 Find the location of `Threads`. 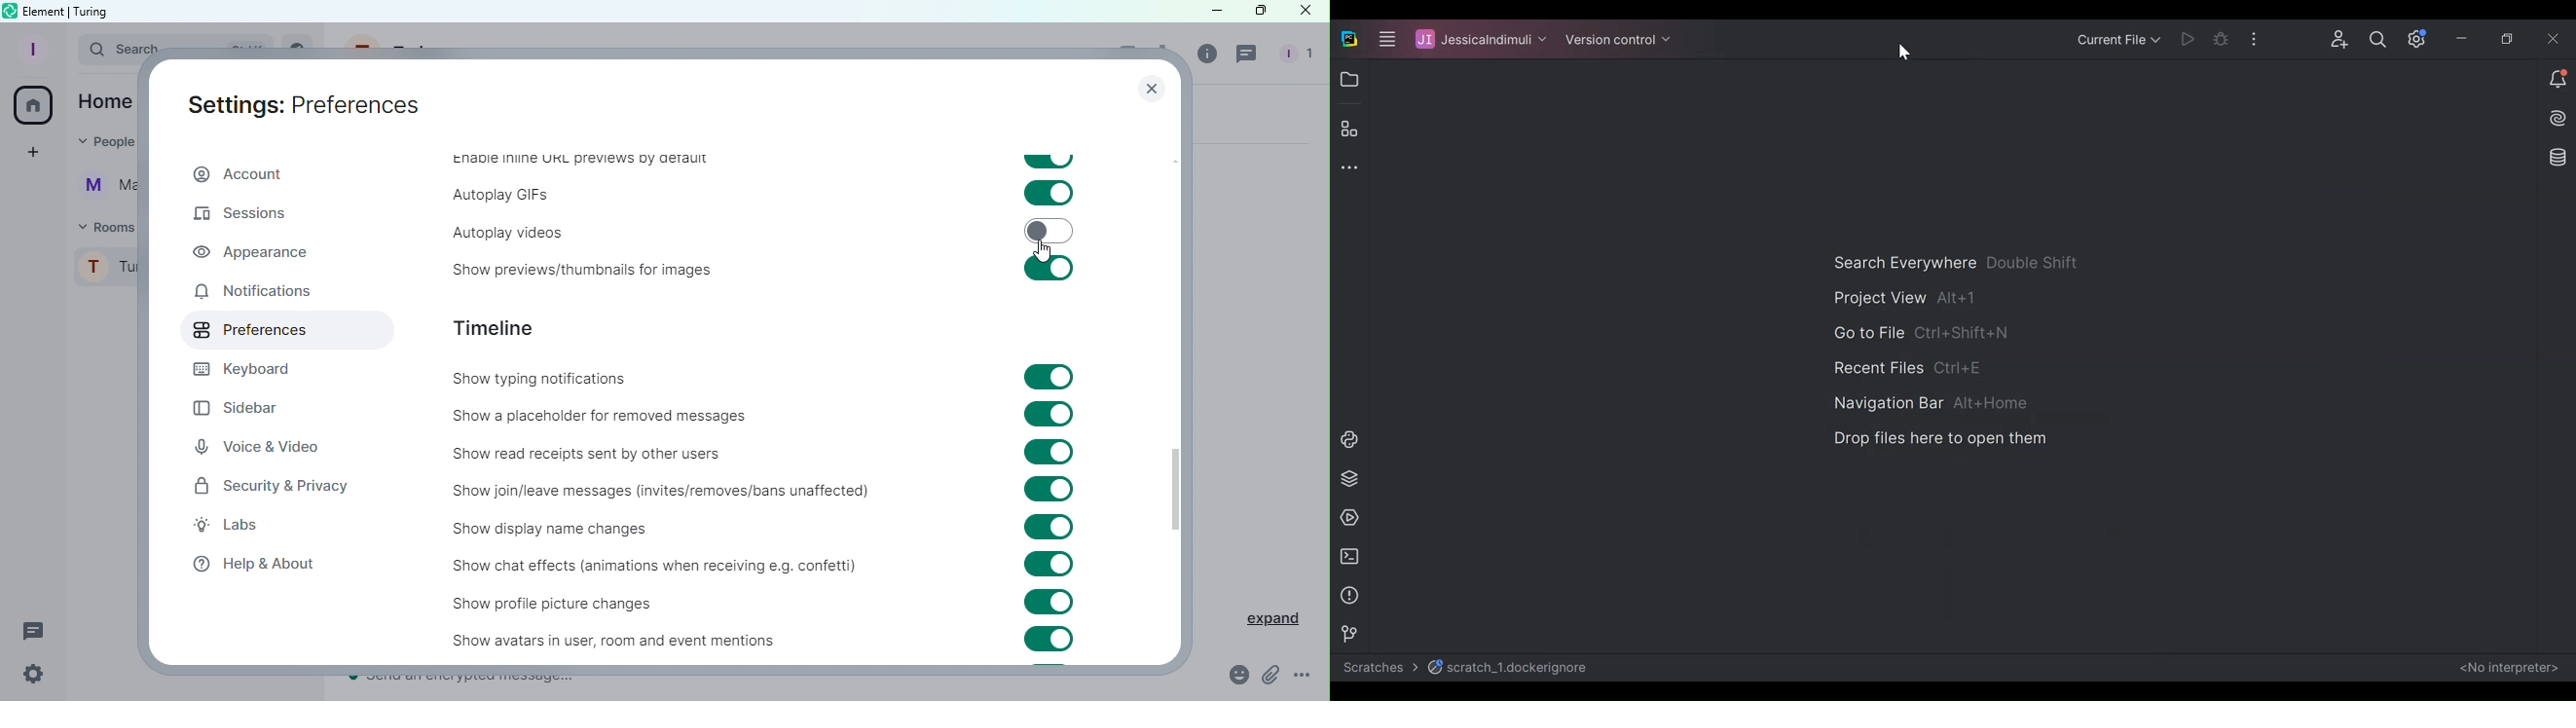

Threads is located at coordinates (34, 629).